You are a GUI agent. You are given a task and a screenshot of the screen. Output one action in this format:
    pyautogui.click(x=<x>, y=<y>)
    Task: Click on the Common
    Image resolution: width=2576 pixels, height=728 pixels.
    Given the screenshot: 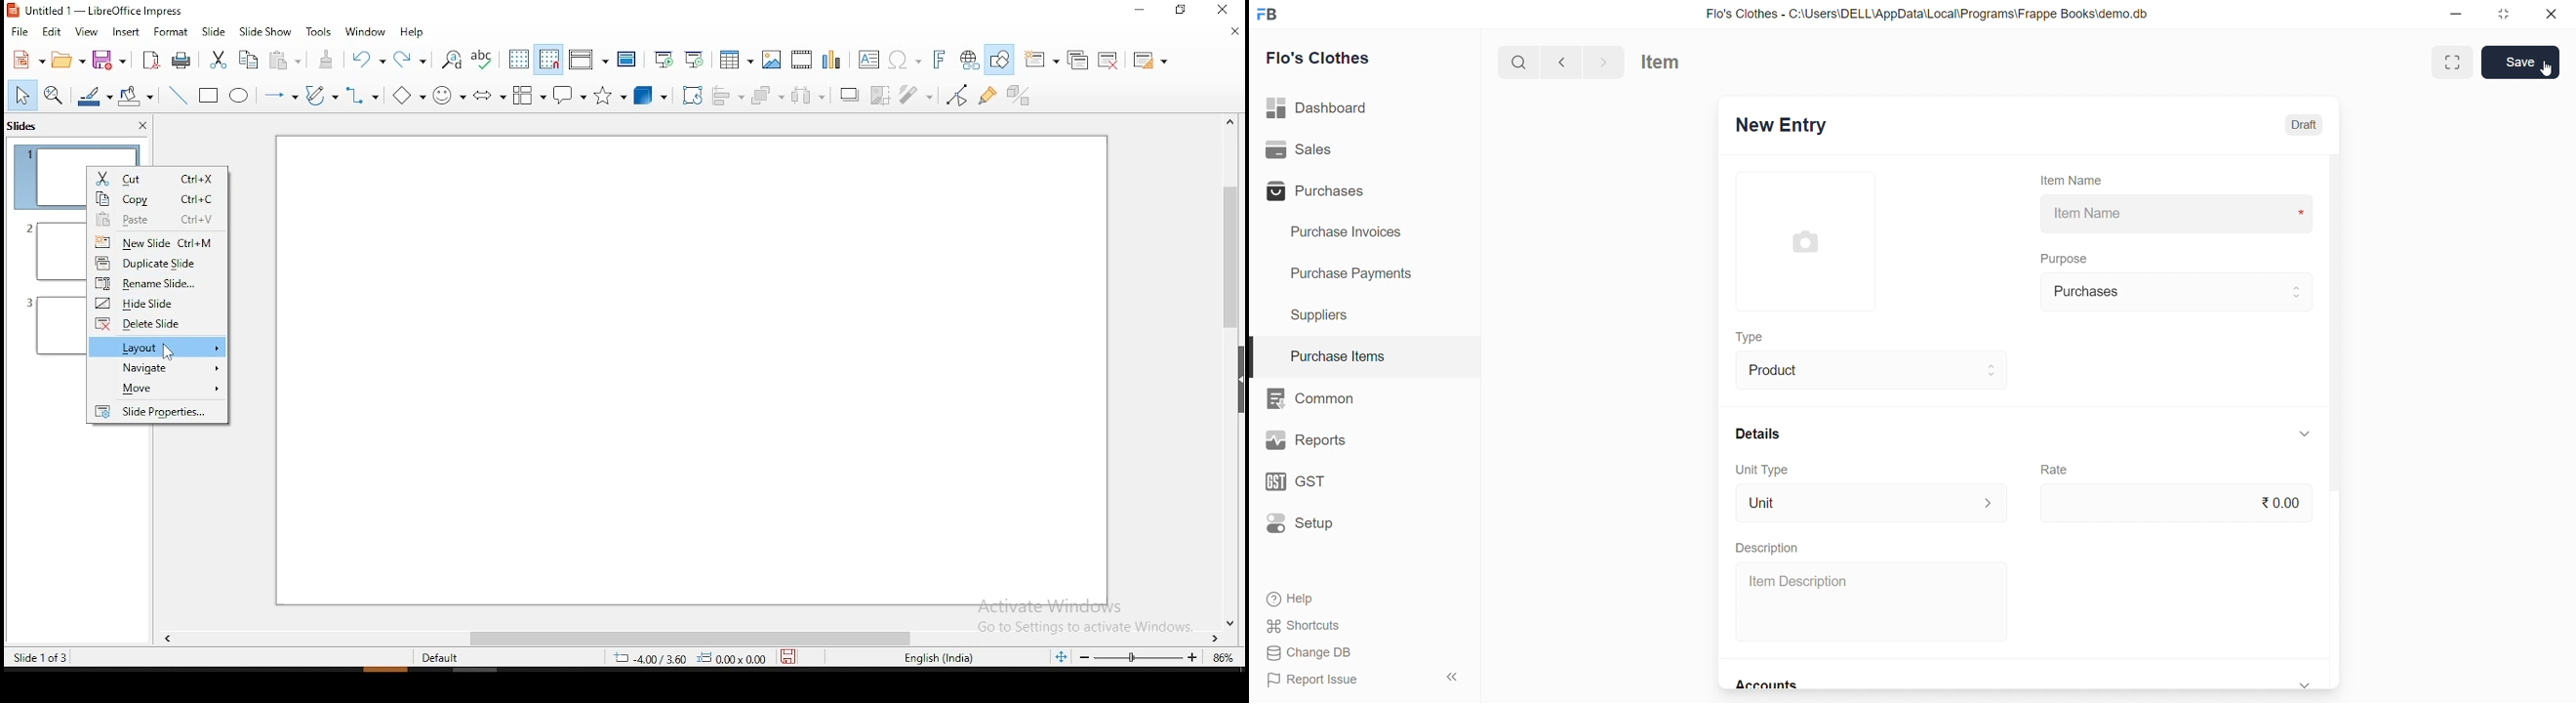 What is the action you would take?
    pyautogui.click(x=1318, y=397)
    